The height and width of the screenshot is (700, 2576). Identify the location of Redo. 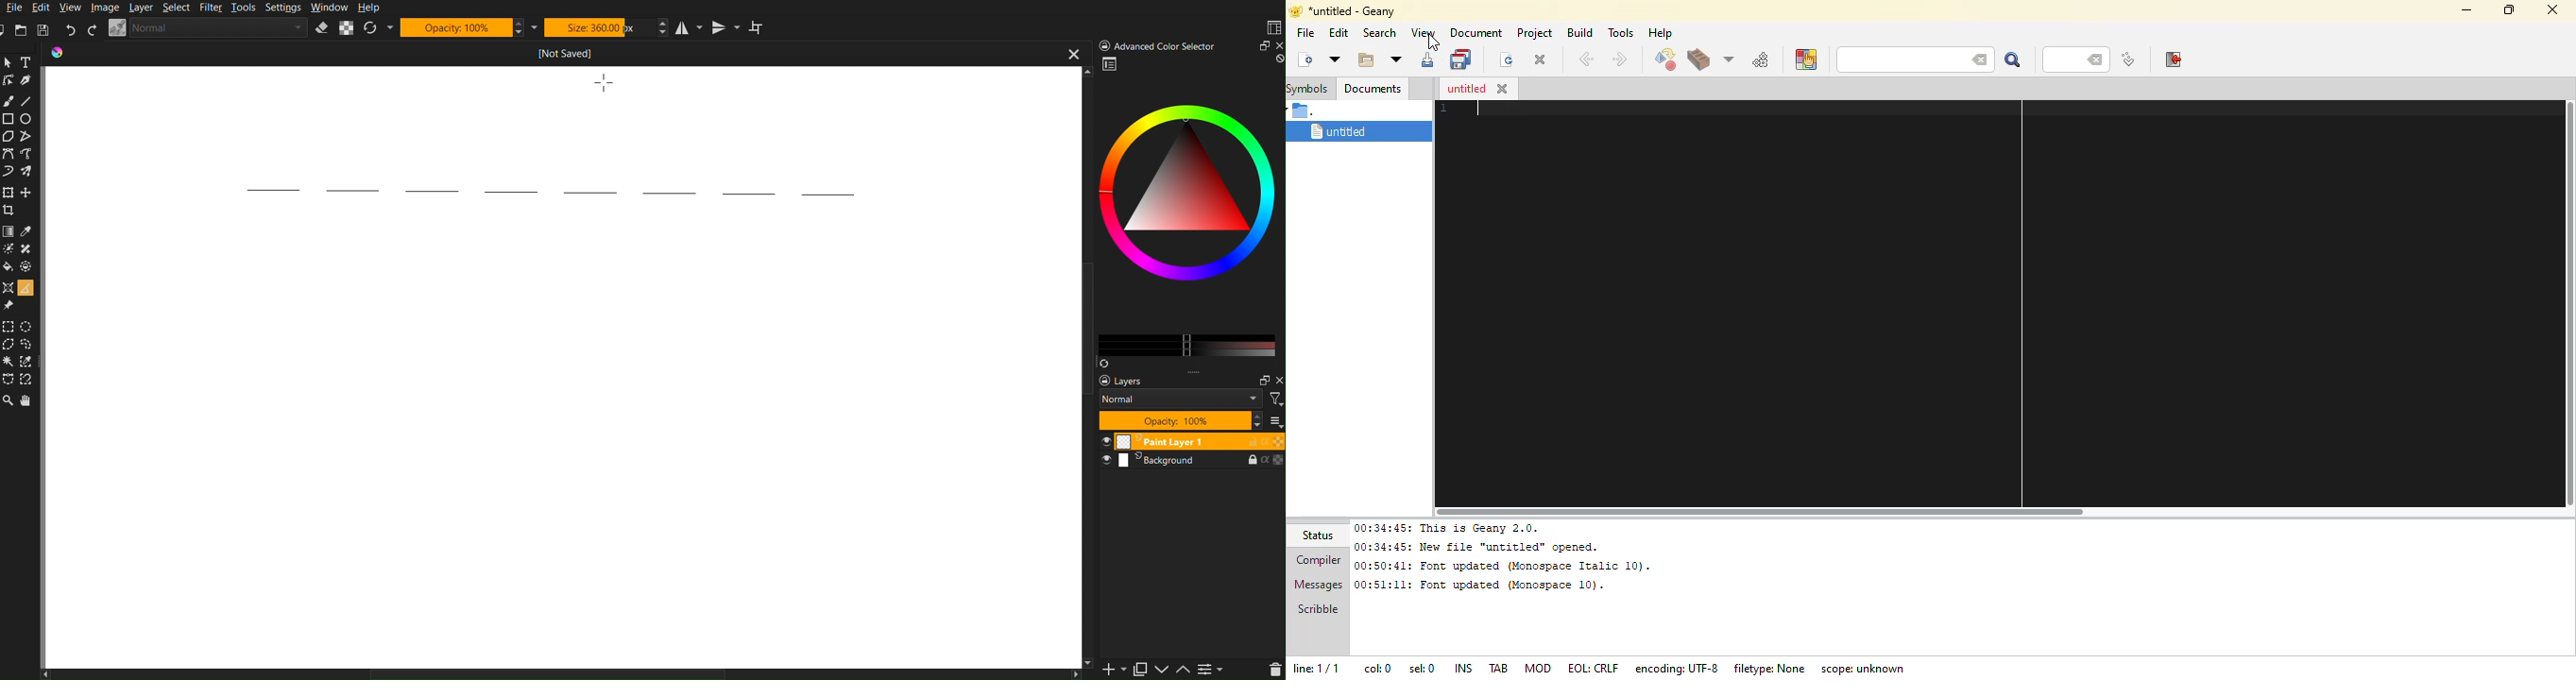
(92, 30).